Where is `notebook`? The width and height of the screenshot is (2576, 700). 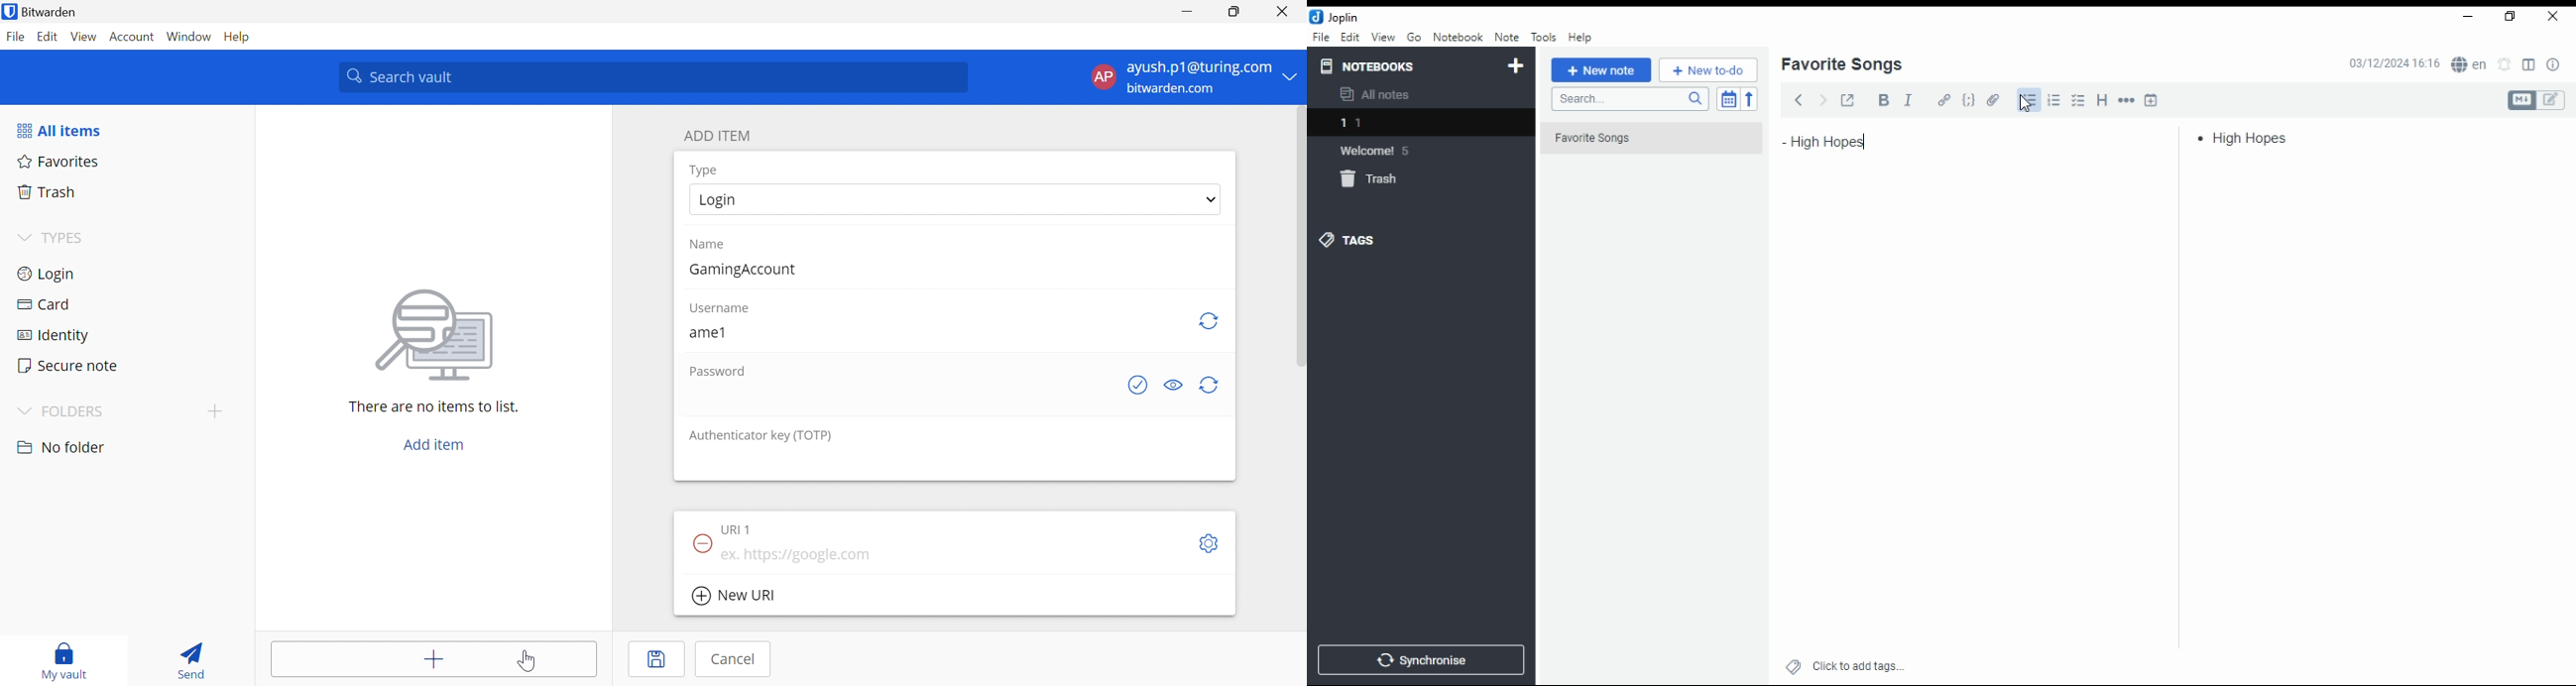
notebook is located at coordinates (1458, 37).